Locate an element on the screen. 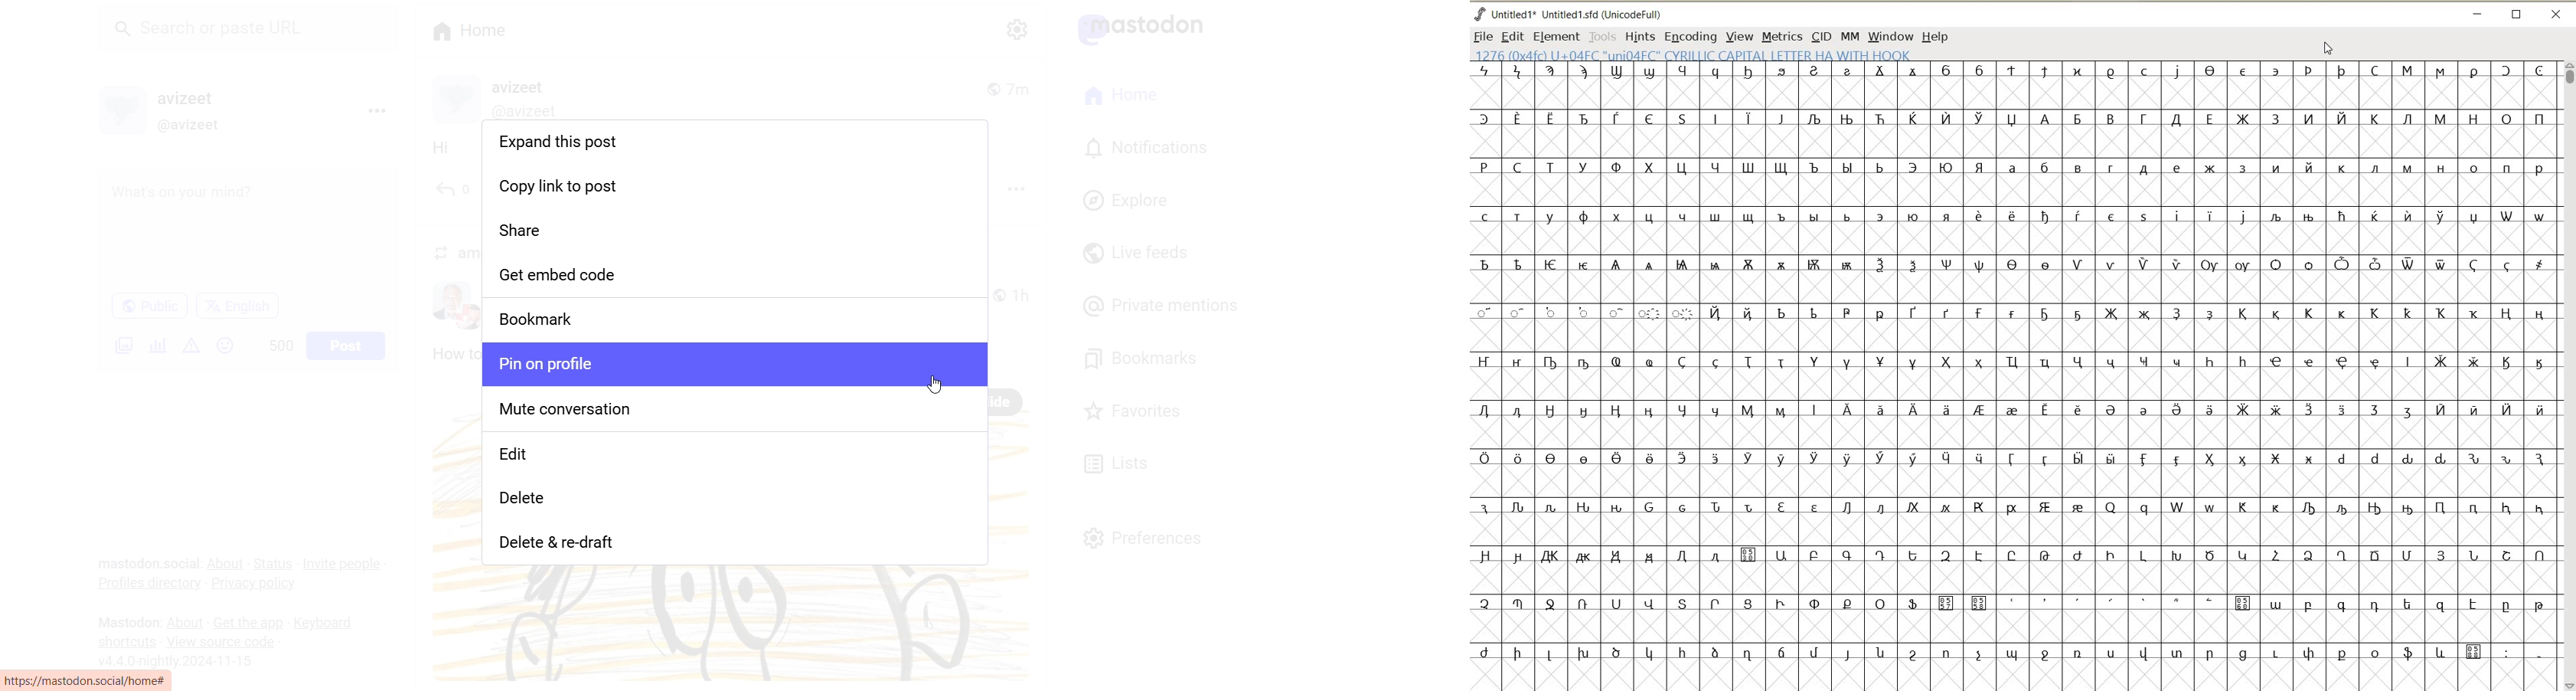 Image resolution: width=2576 pixels, height=700 pixels. Get the App is located at coordinates (247, 624).